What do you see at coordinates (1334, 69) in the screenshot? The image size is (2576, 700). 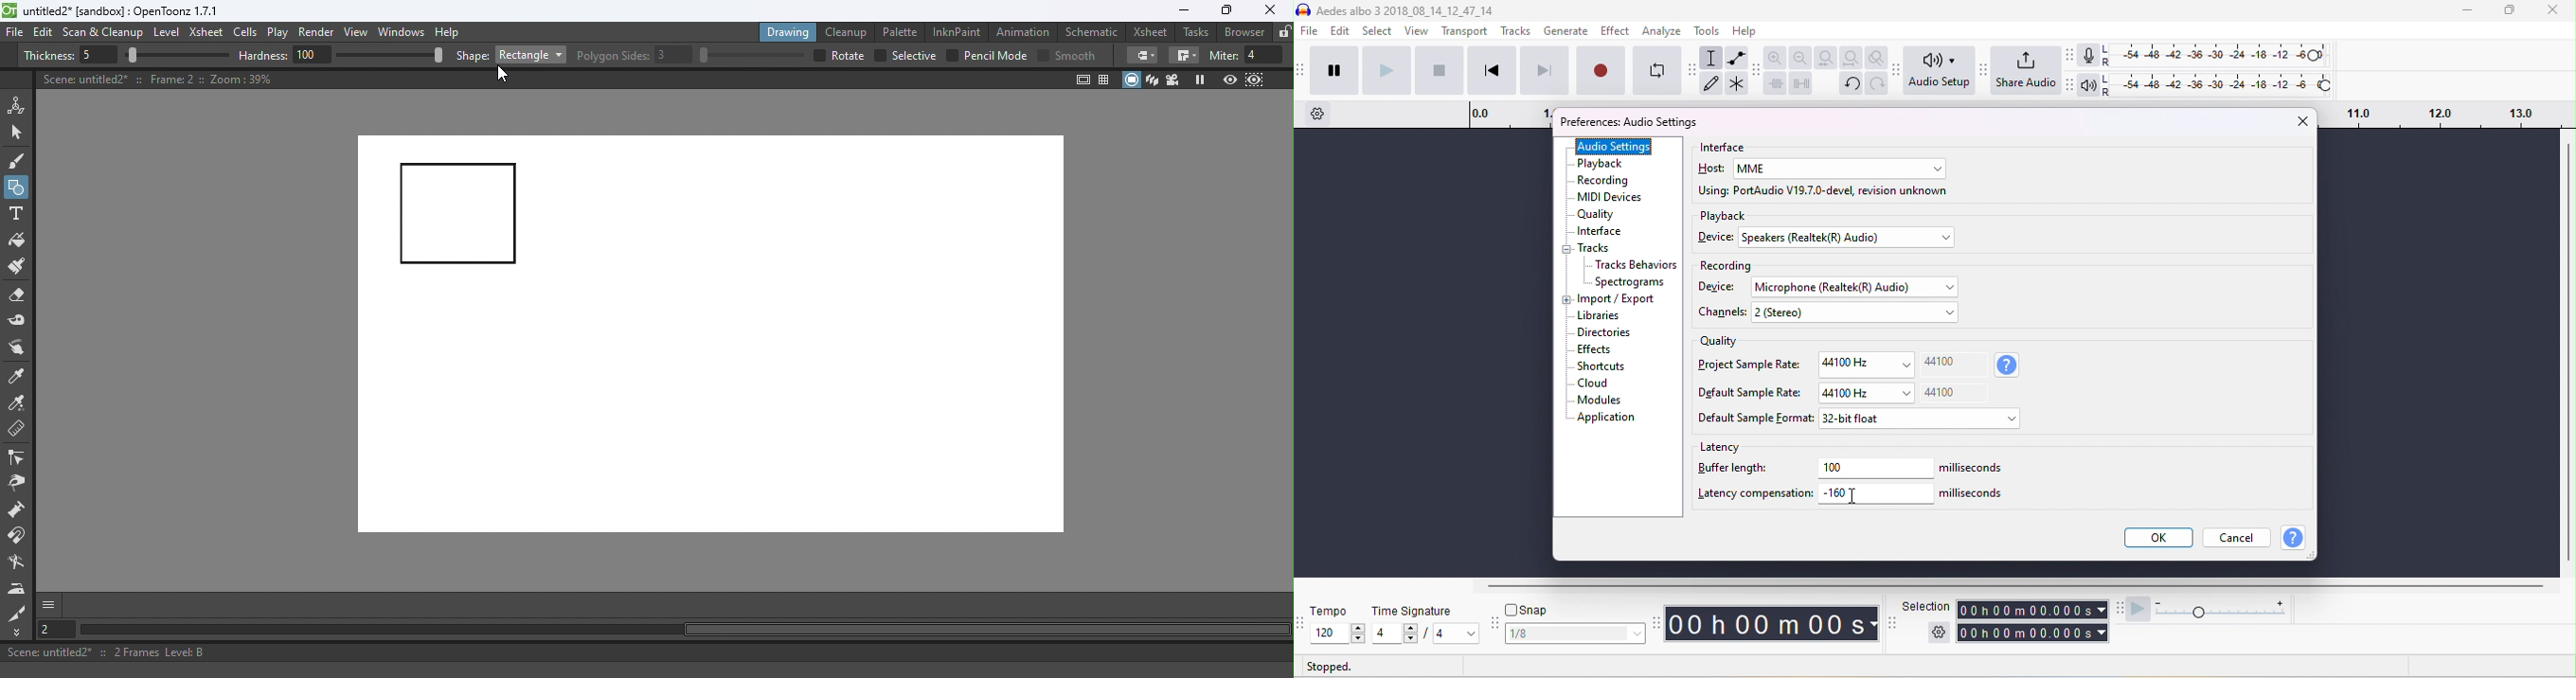 I see `pause` at bounding box center [1334, 69].